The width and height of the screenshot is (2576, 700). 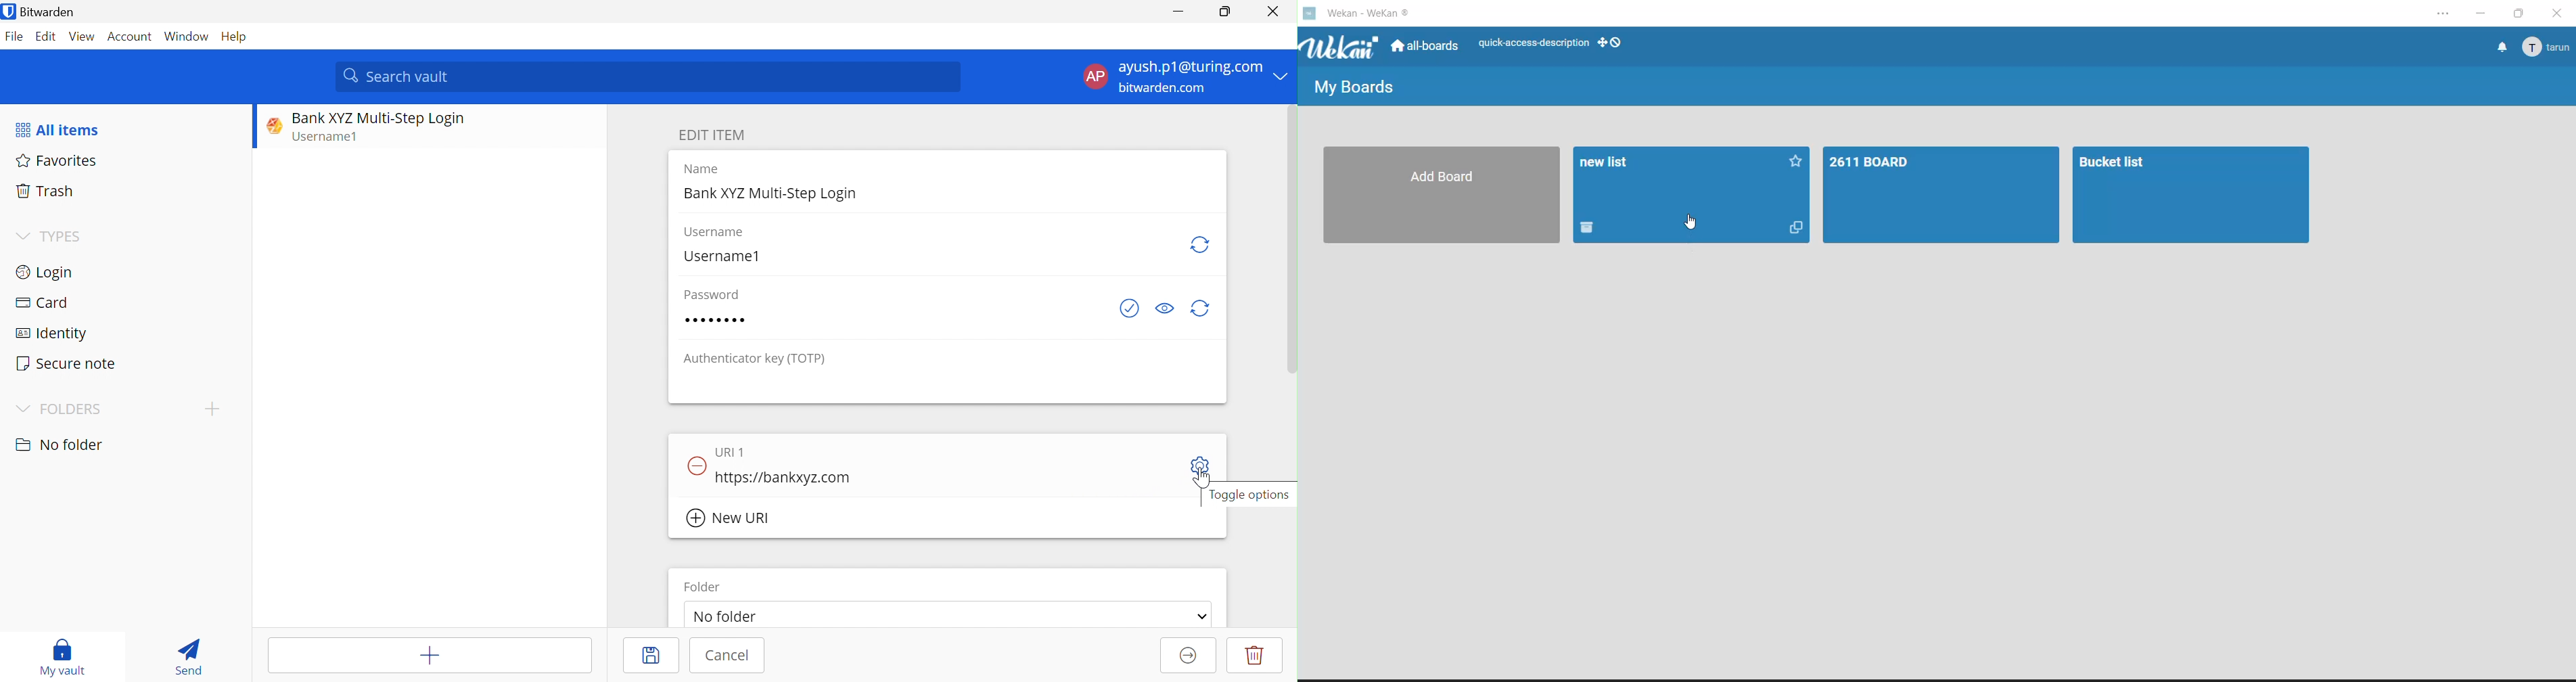 What do you see at coordinates (720, 257) in the screenshot?
I see `Username1` at bounding box center [720, 257].